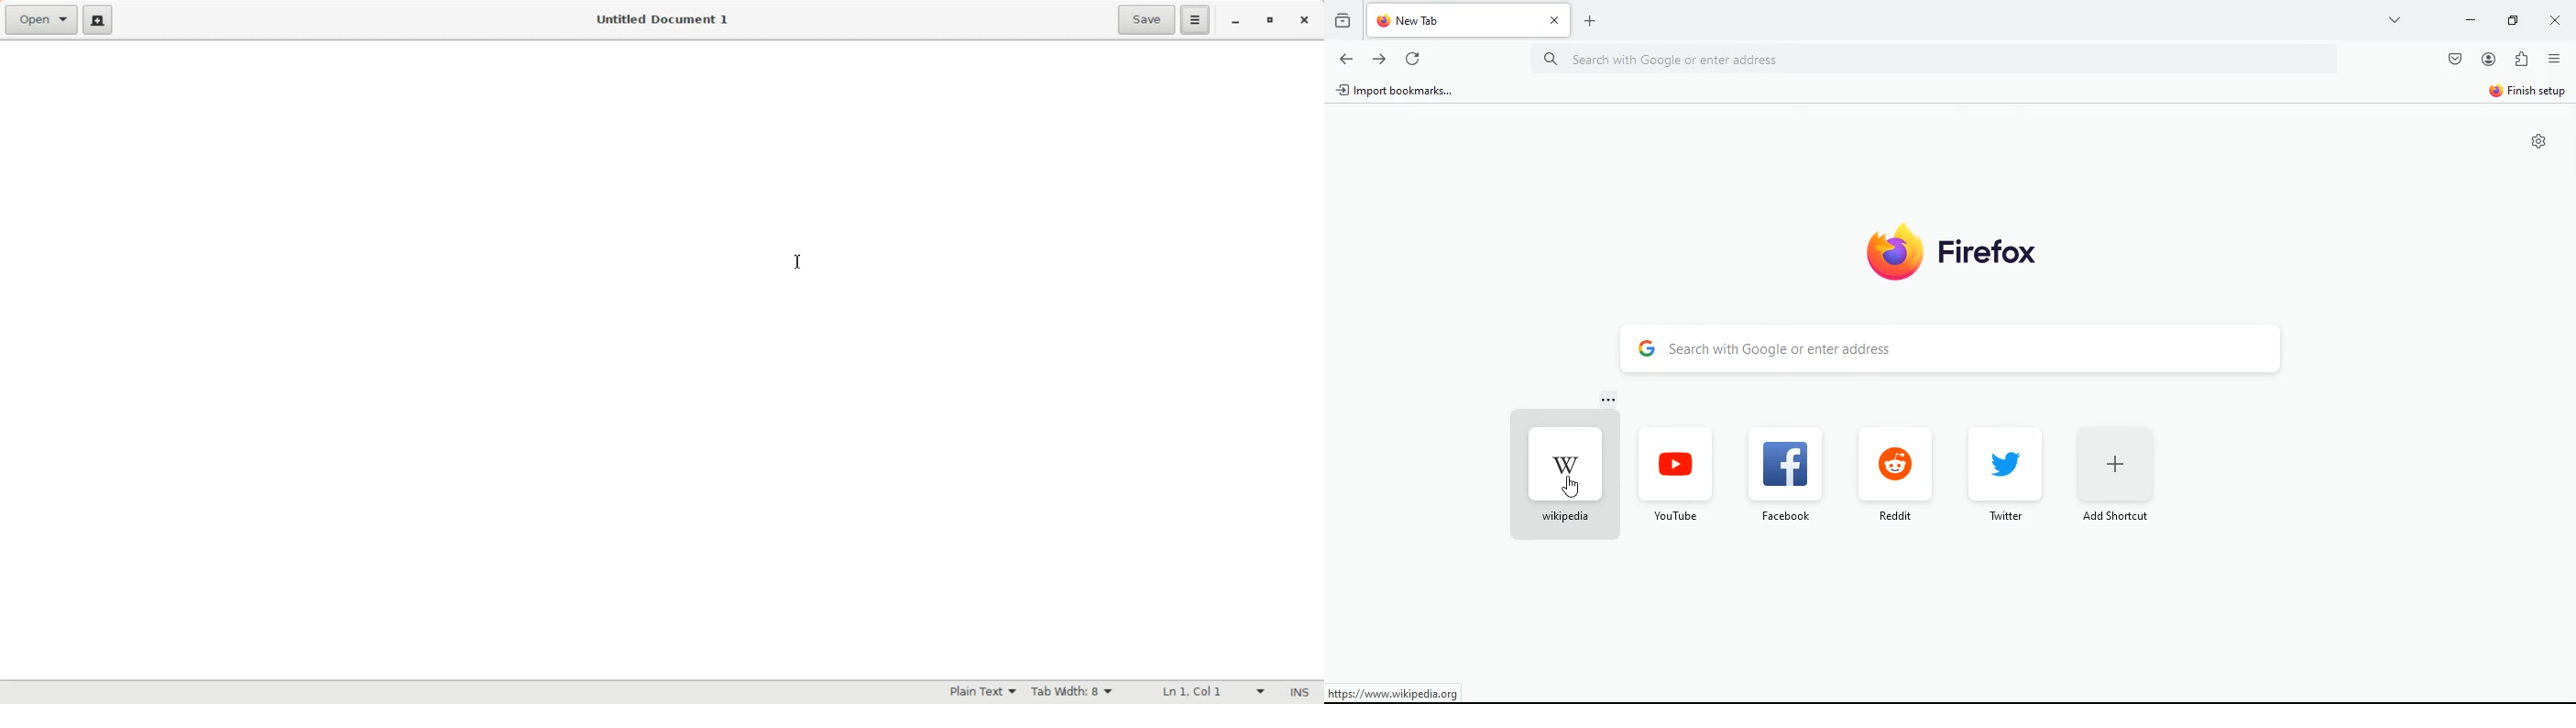 The image size is (2576, 728). What do you see at coordinates (2454, 59) in the screenshot?
I see `save` at bounding box center [2454, 59].